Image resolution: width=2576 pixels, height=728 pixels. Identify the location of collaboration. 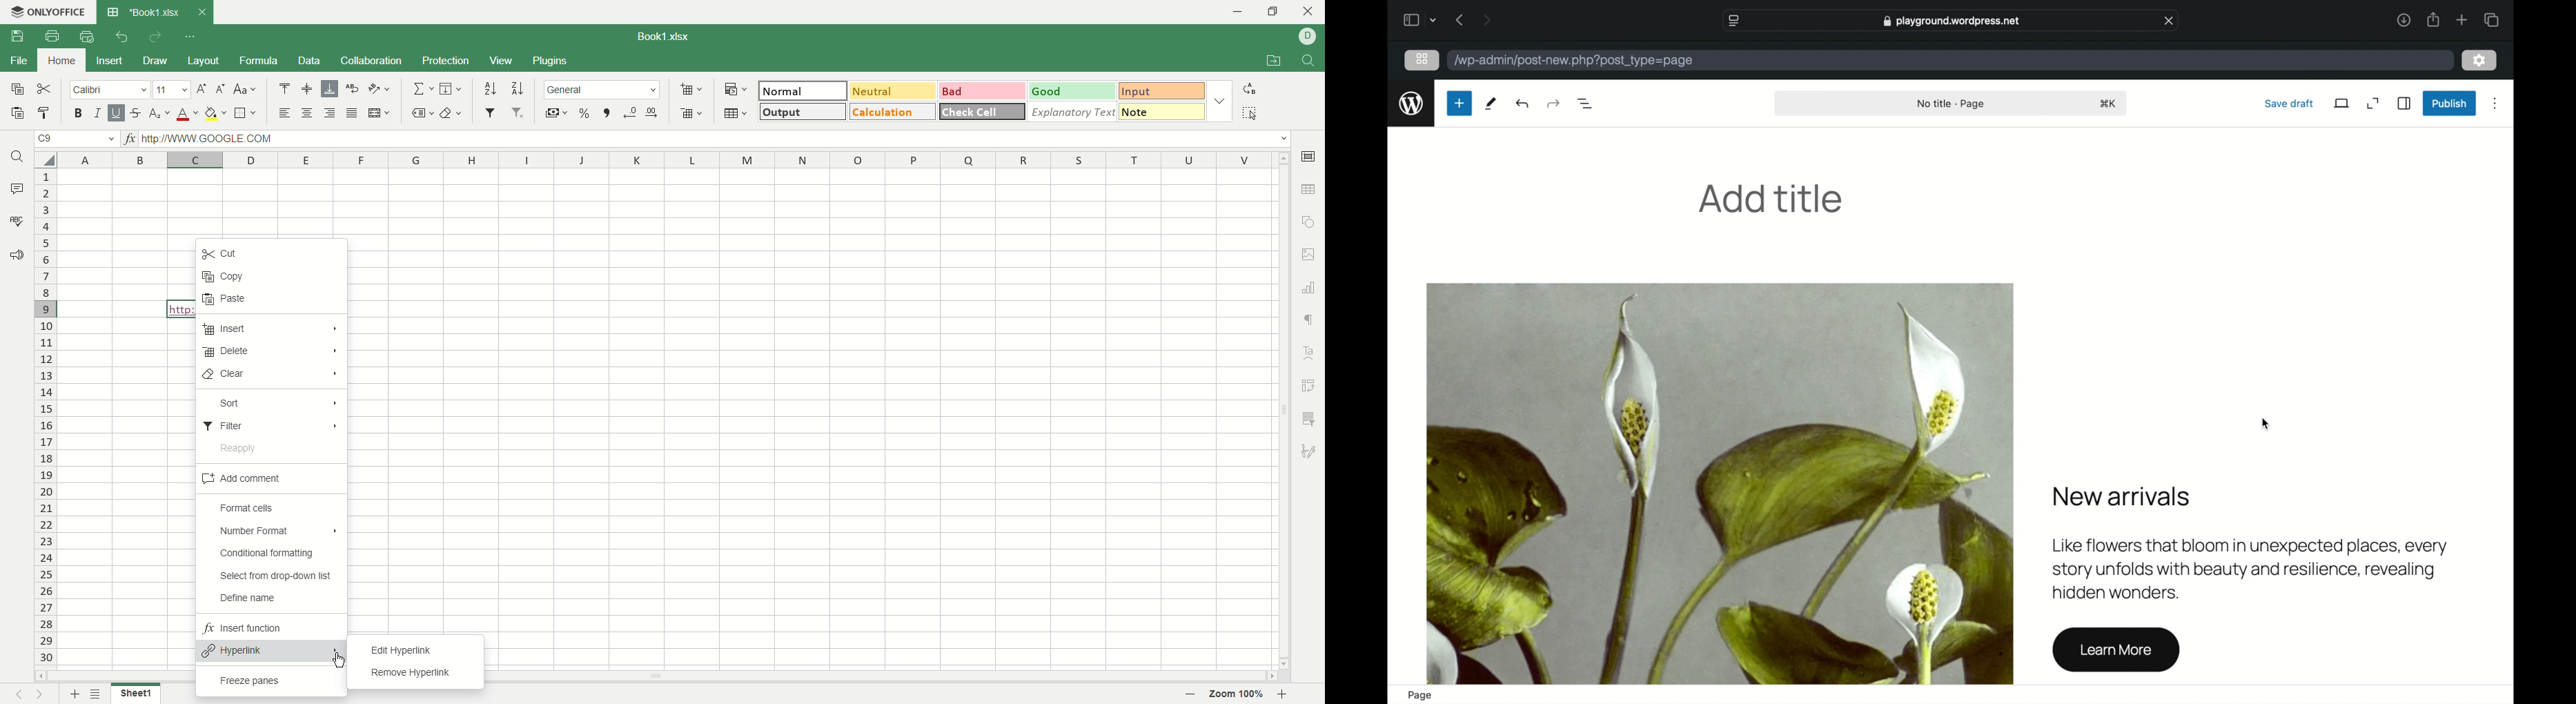
(373, 59).